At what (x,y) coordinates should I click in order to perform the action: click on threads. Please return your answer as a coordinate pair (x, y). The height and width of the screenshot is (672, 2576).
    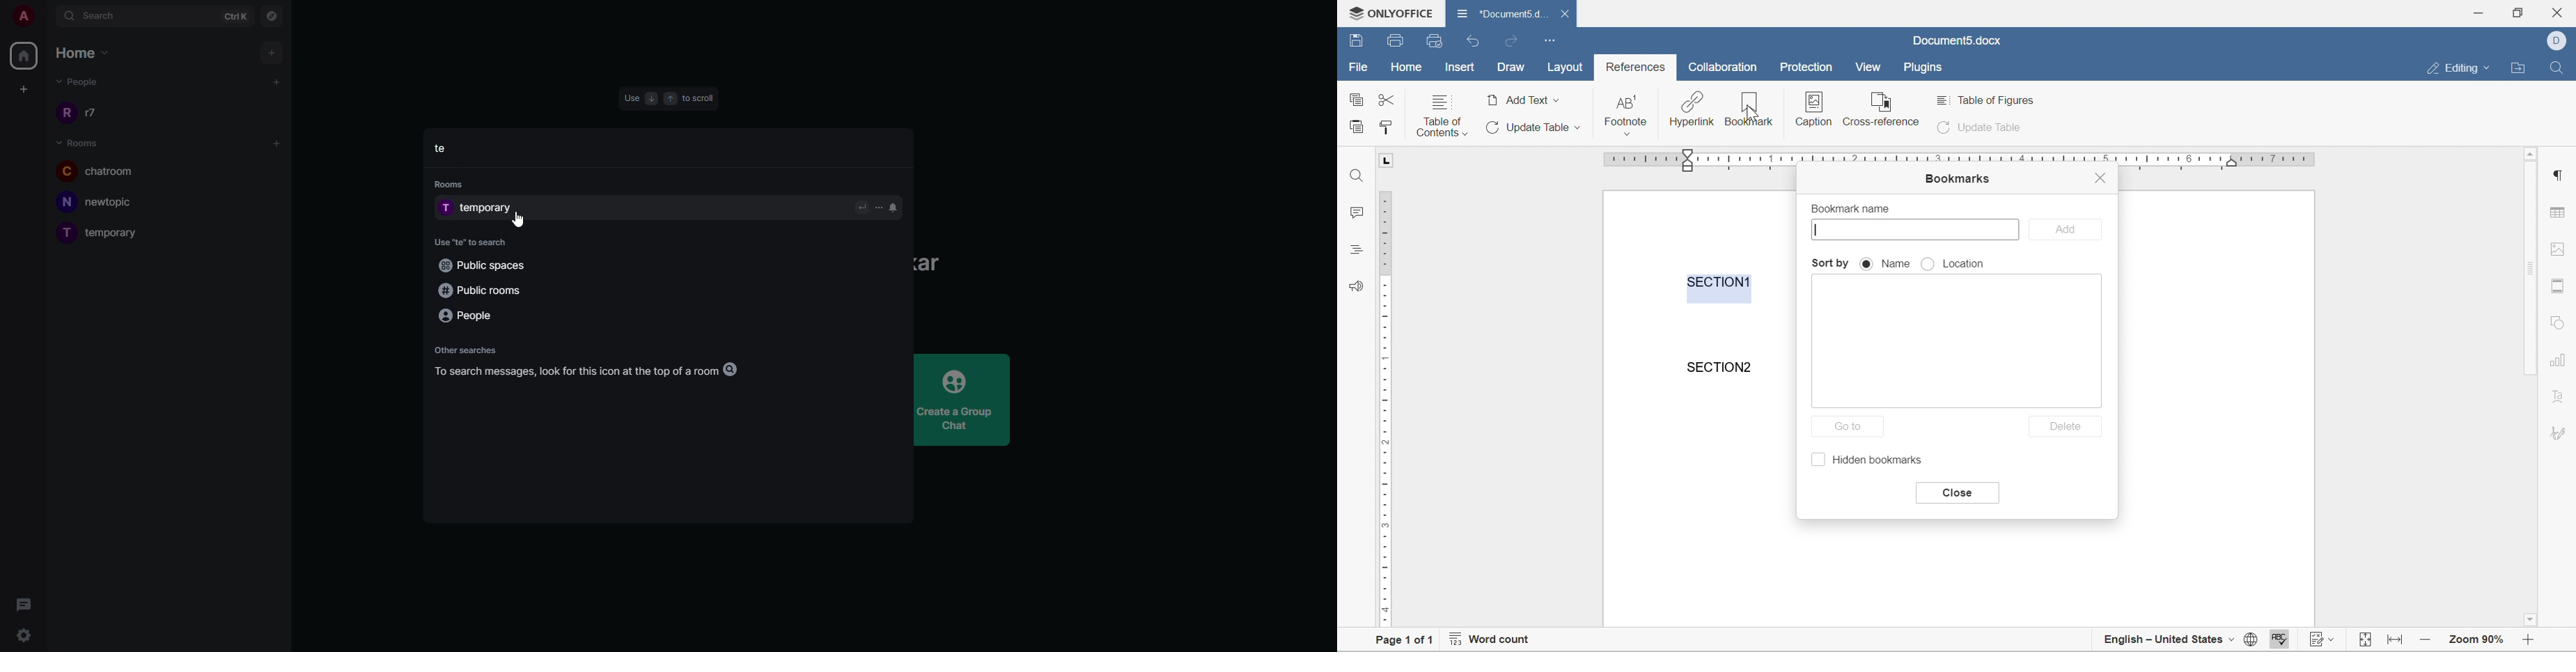
    Looking at the image, I should click on (23, 604).